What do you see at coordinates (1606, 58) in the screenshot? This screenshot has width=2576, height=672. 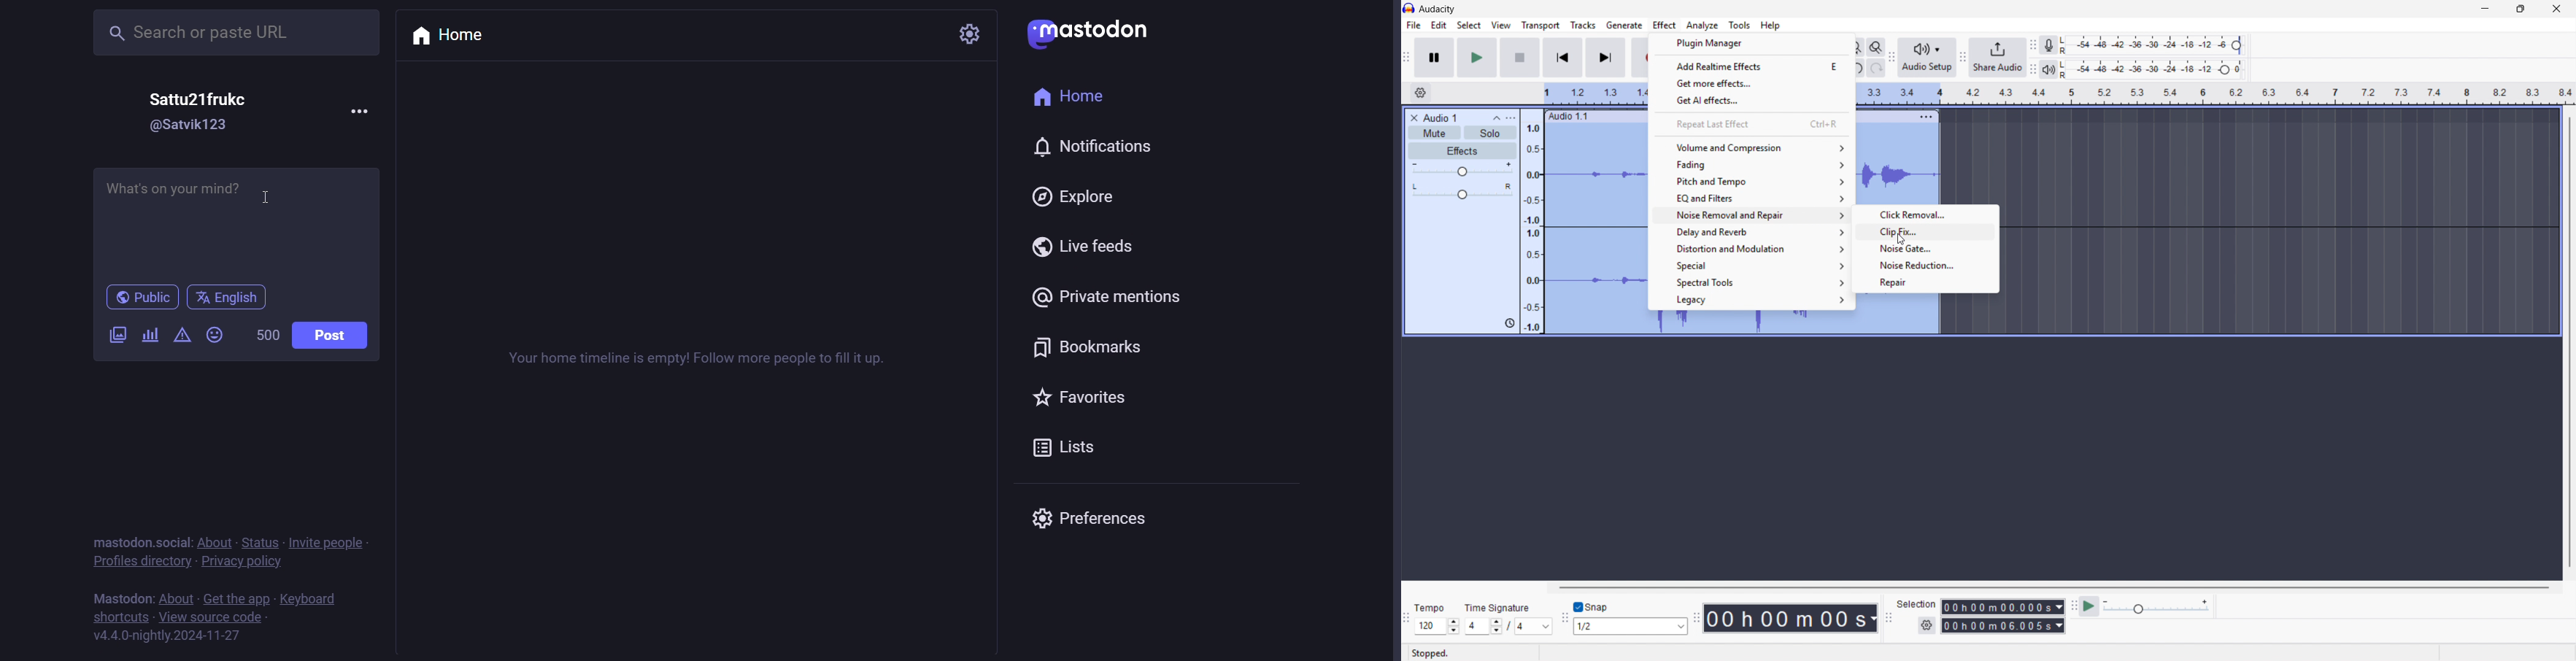 I see `Skip to end ` at bounding box center [1606, 58].